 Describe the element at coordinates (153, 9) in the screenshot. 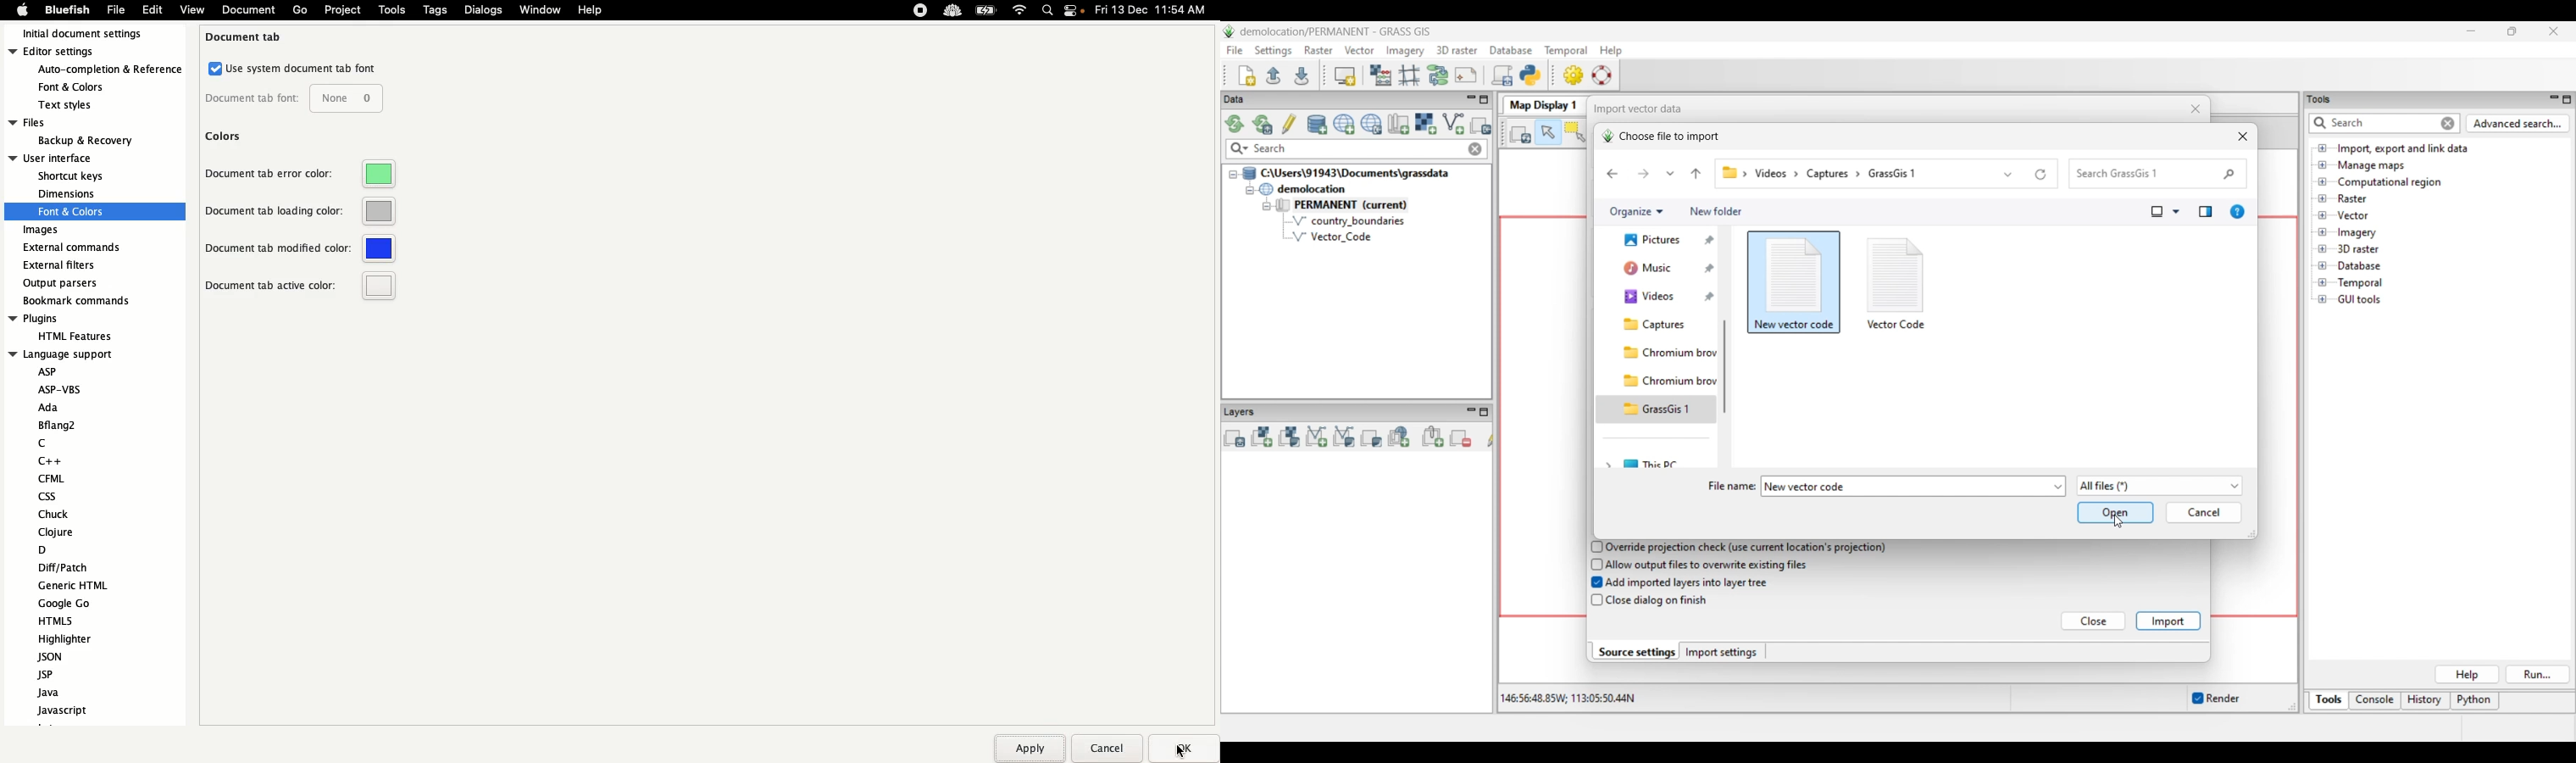

I see `Edit` at that location.